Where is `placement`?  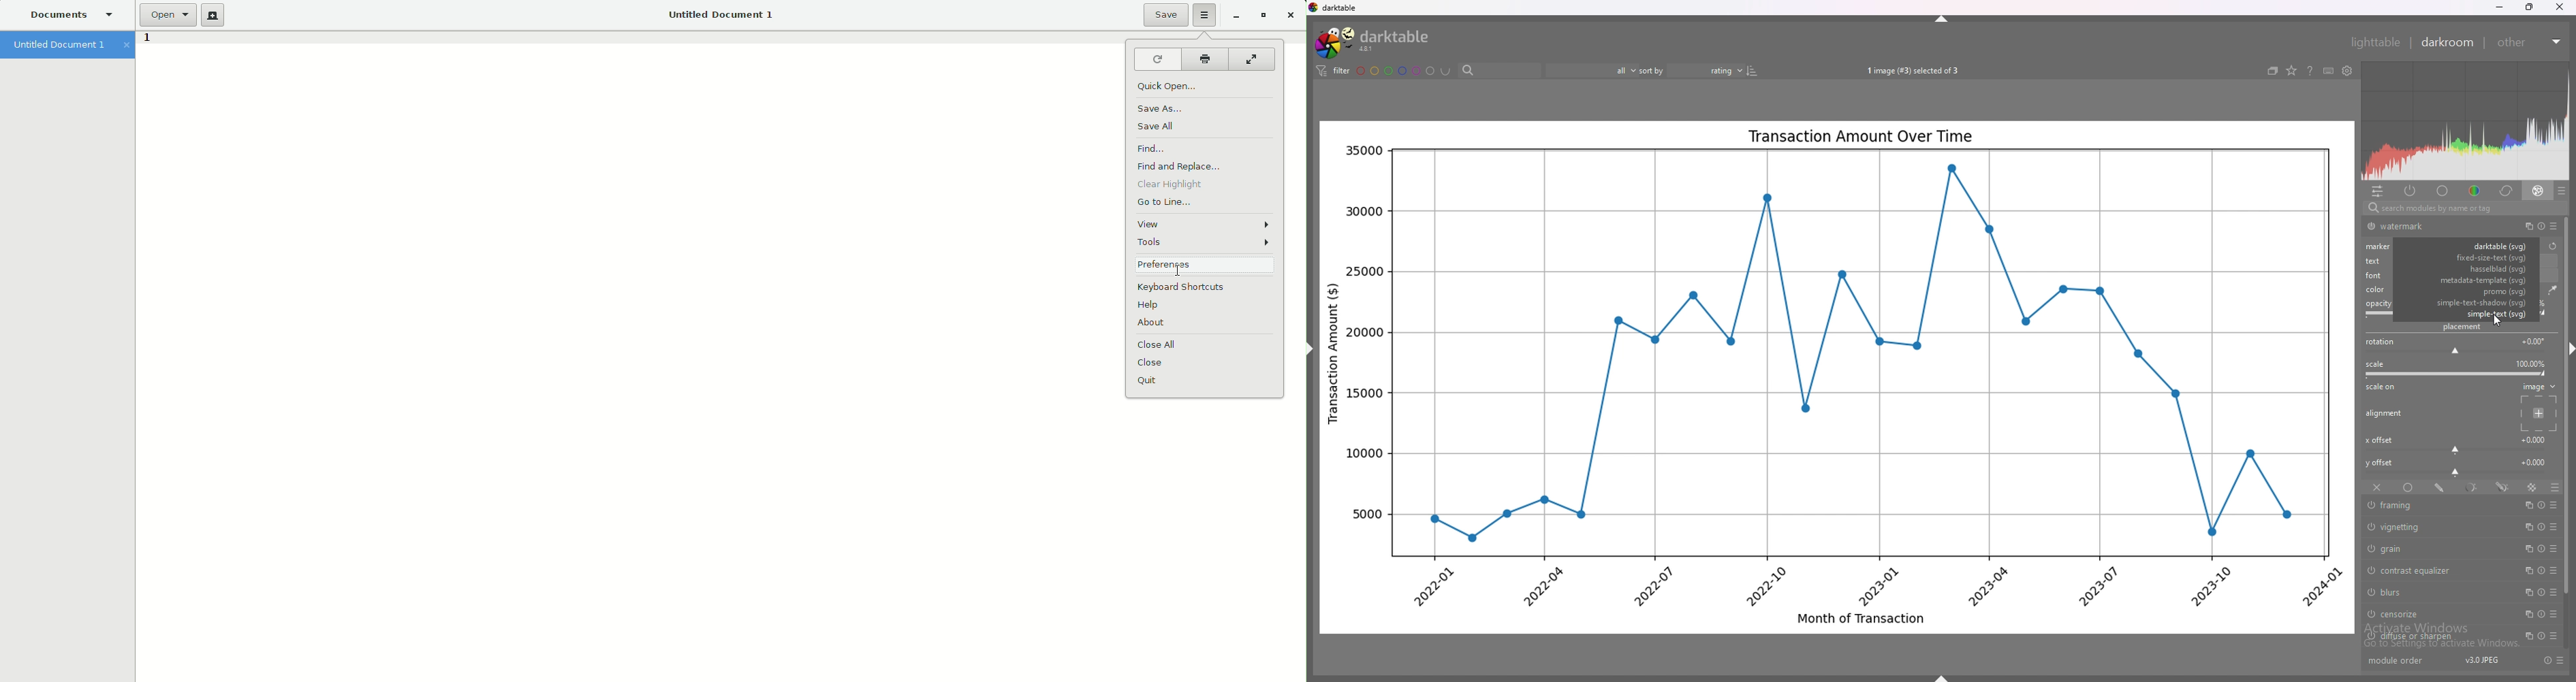 placement is located at coordinates (2541, 414).